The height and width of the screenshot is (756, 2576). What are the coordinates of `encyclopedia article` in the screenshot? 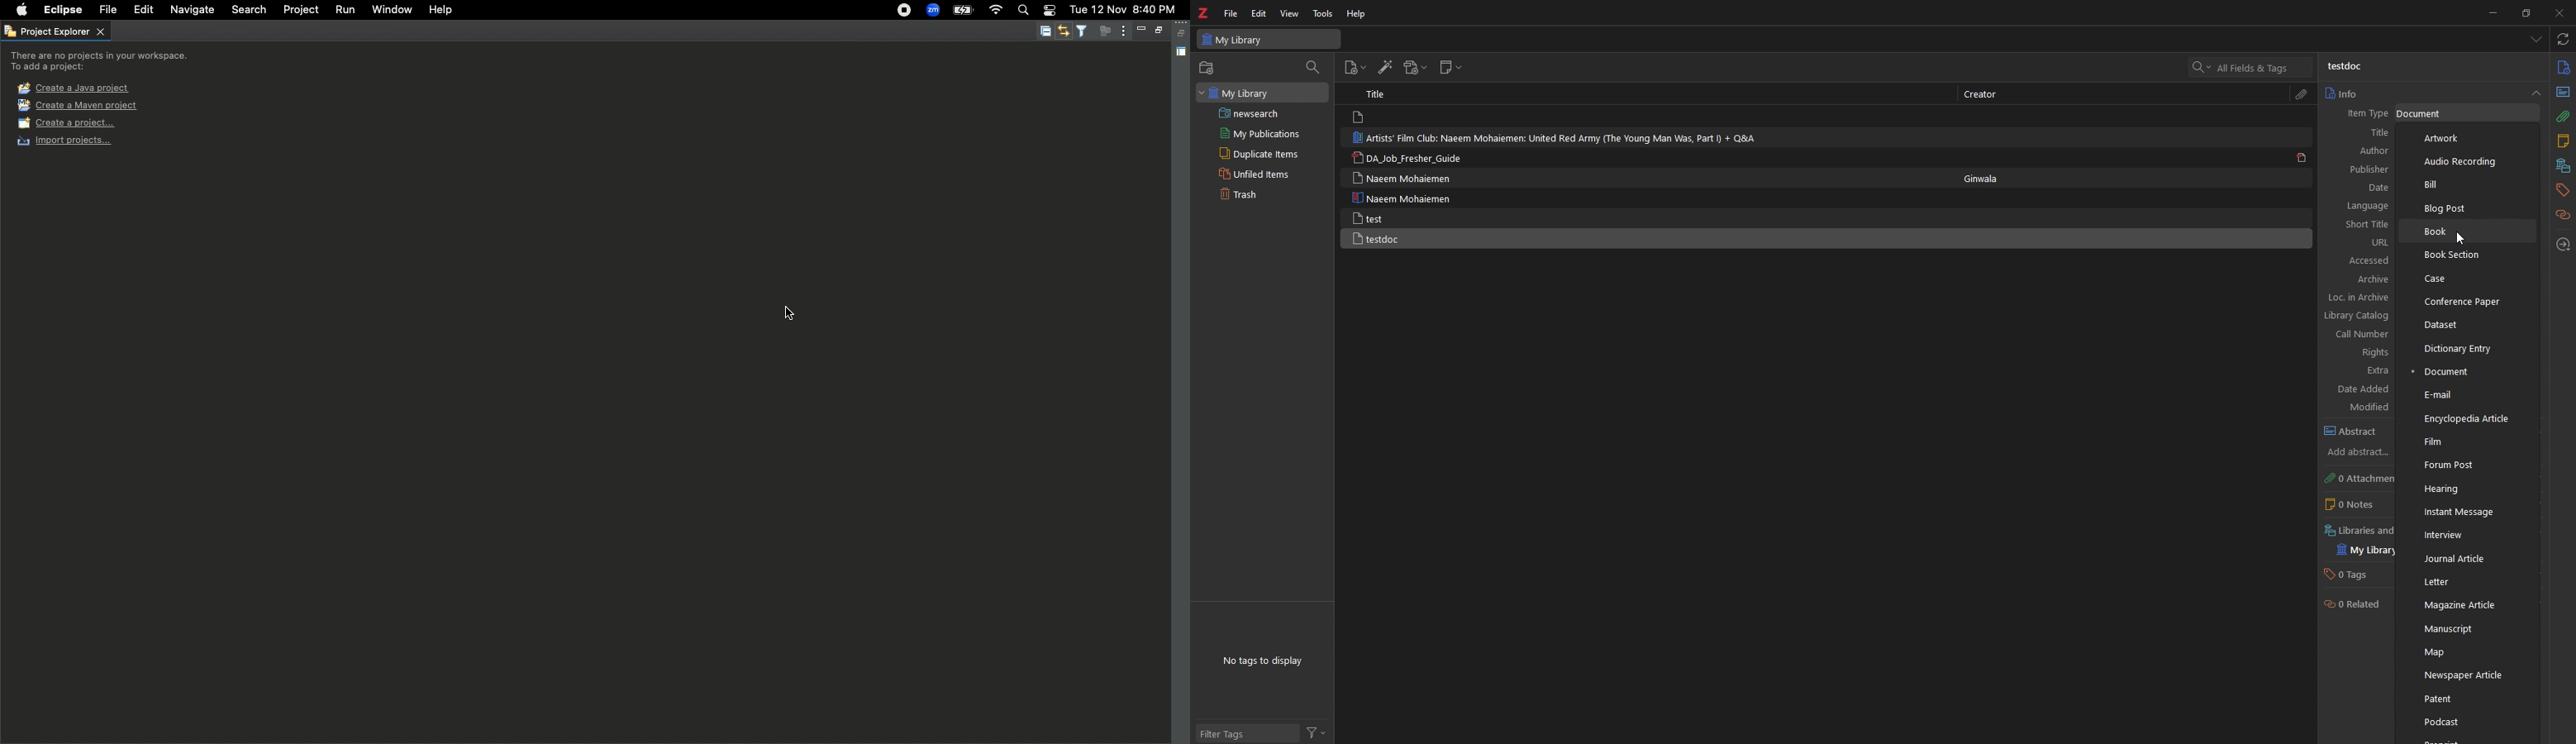 It's located at (2465, 420).